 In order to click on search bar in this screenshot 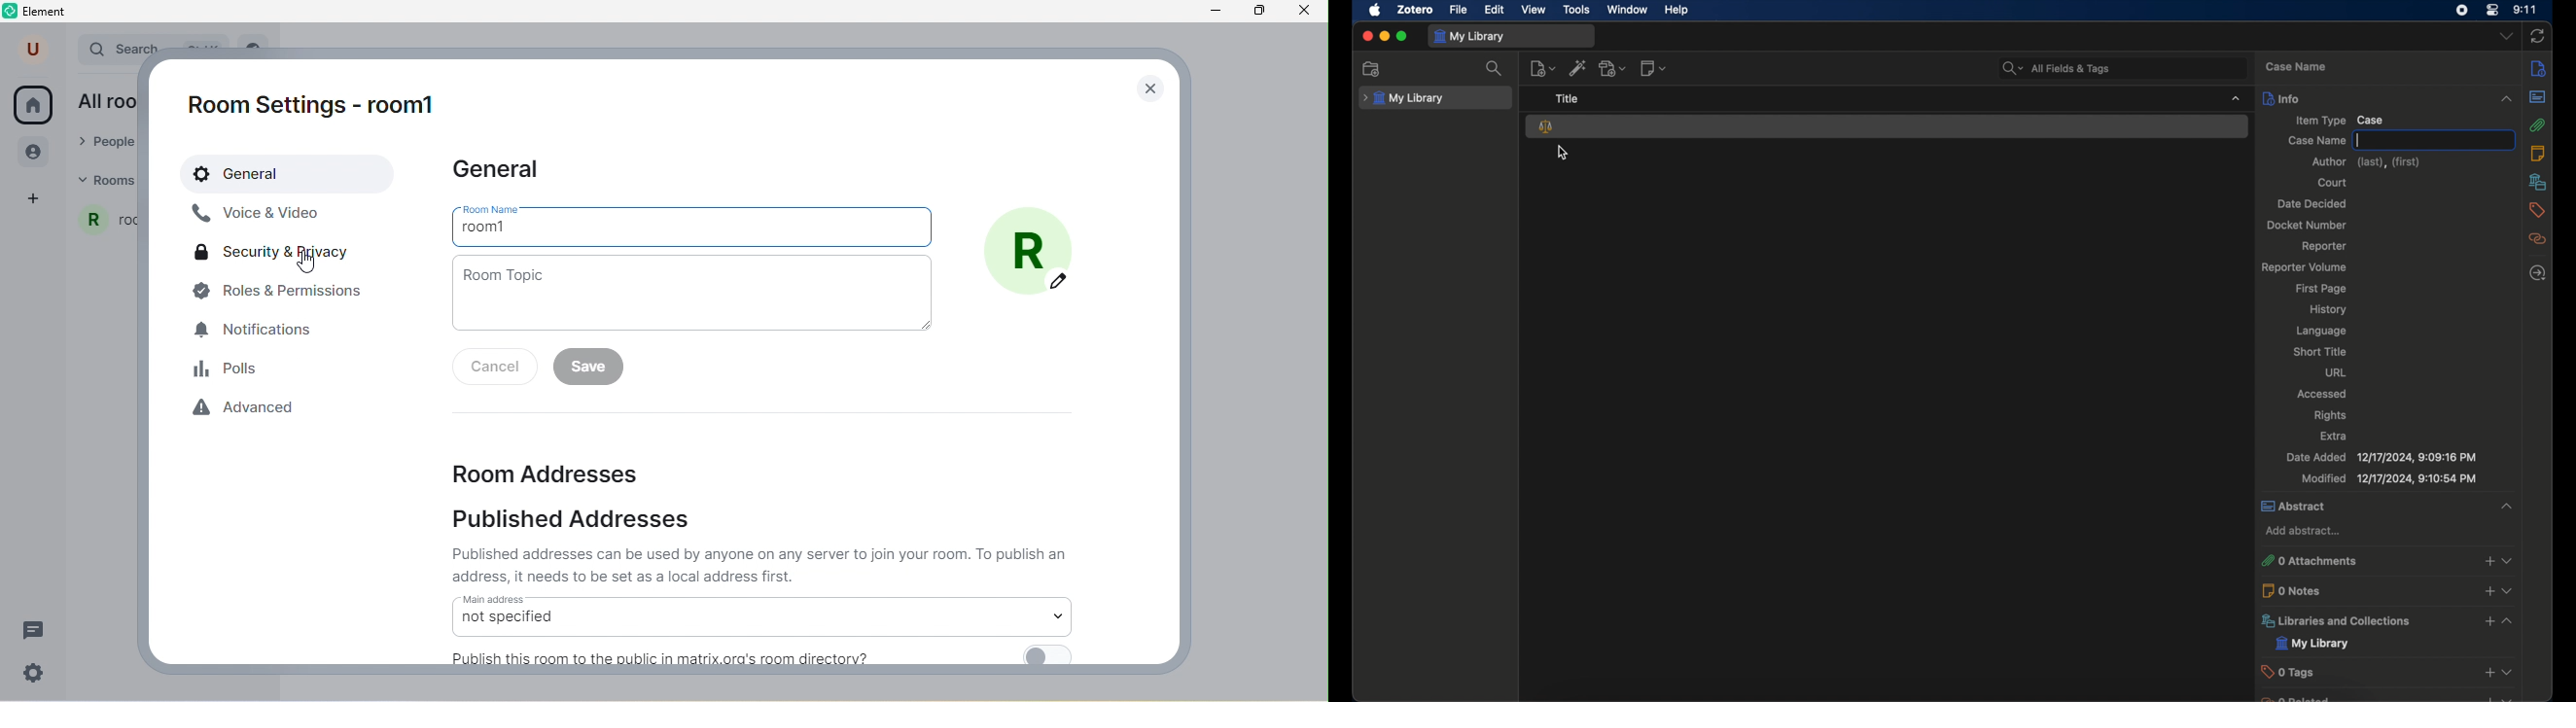, I will do `click(126, 50)`.